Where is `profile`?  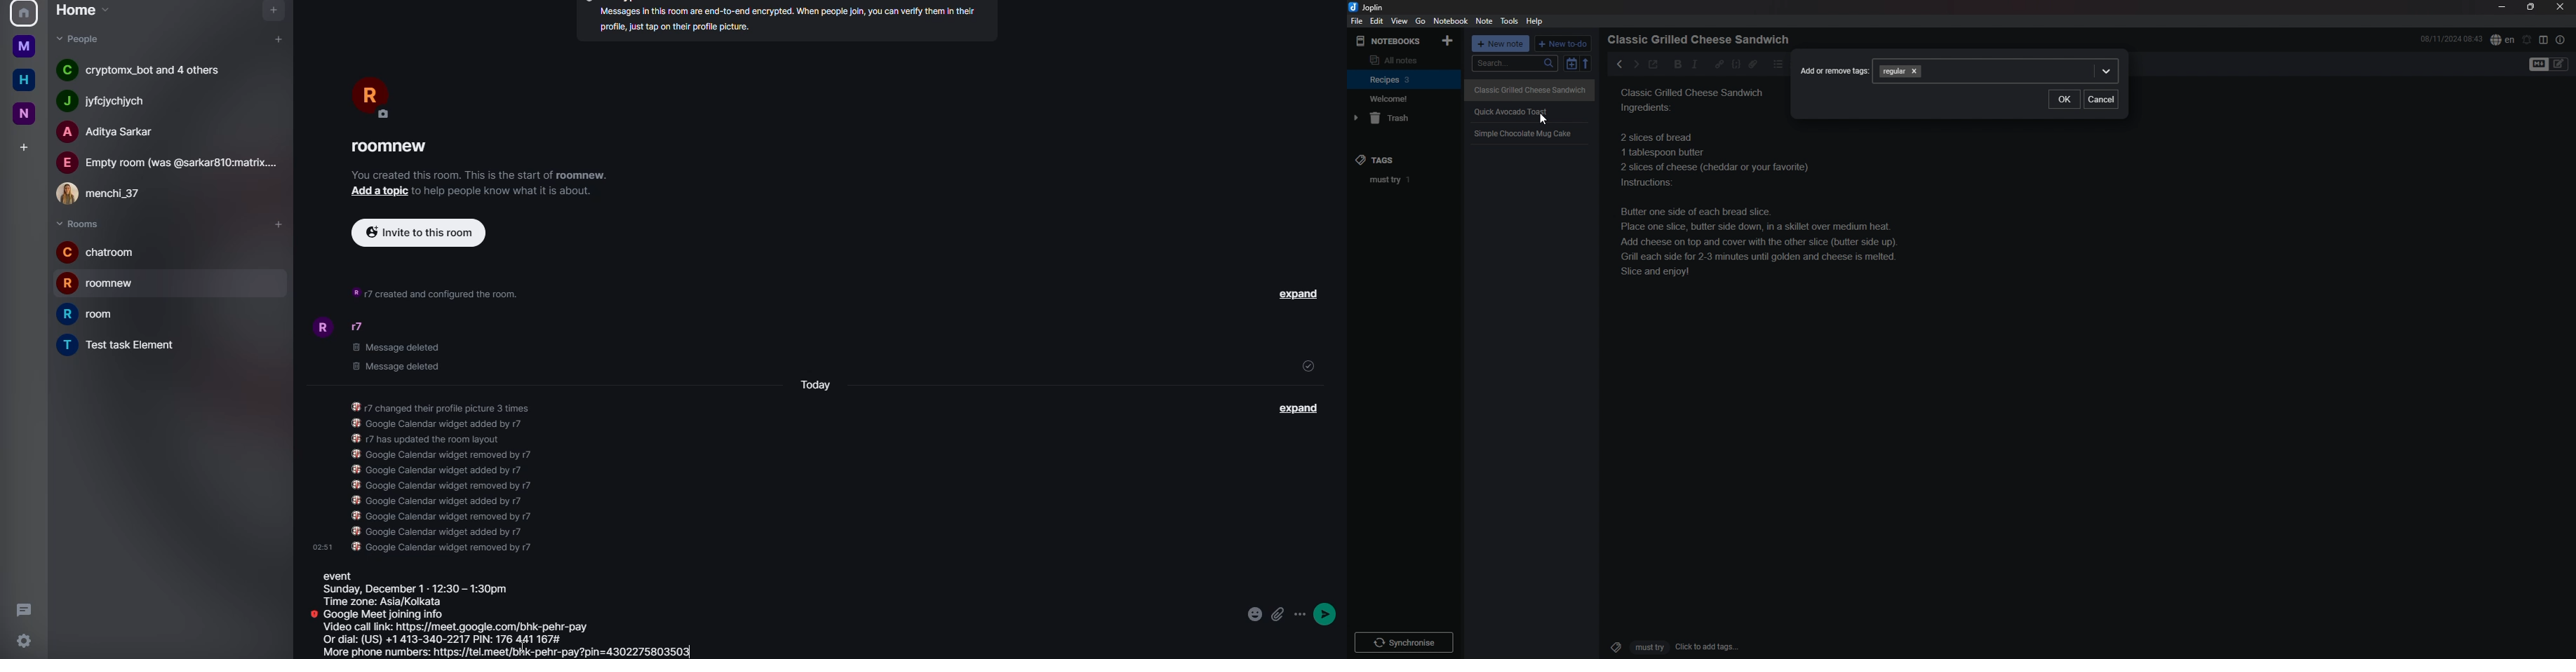 profile is located at coordinates (316, 325).